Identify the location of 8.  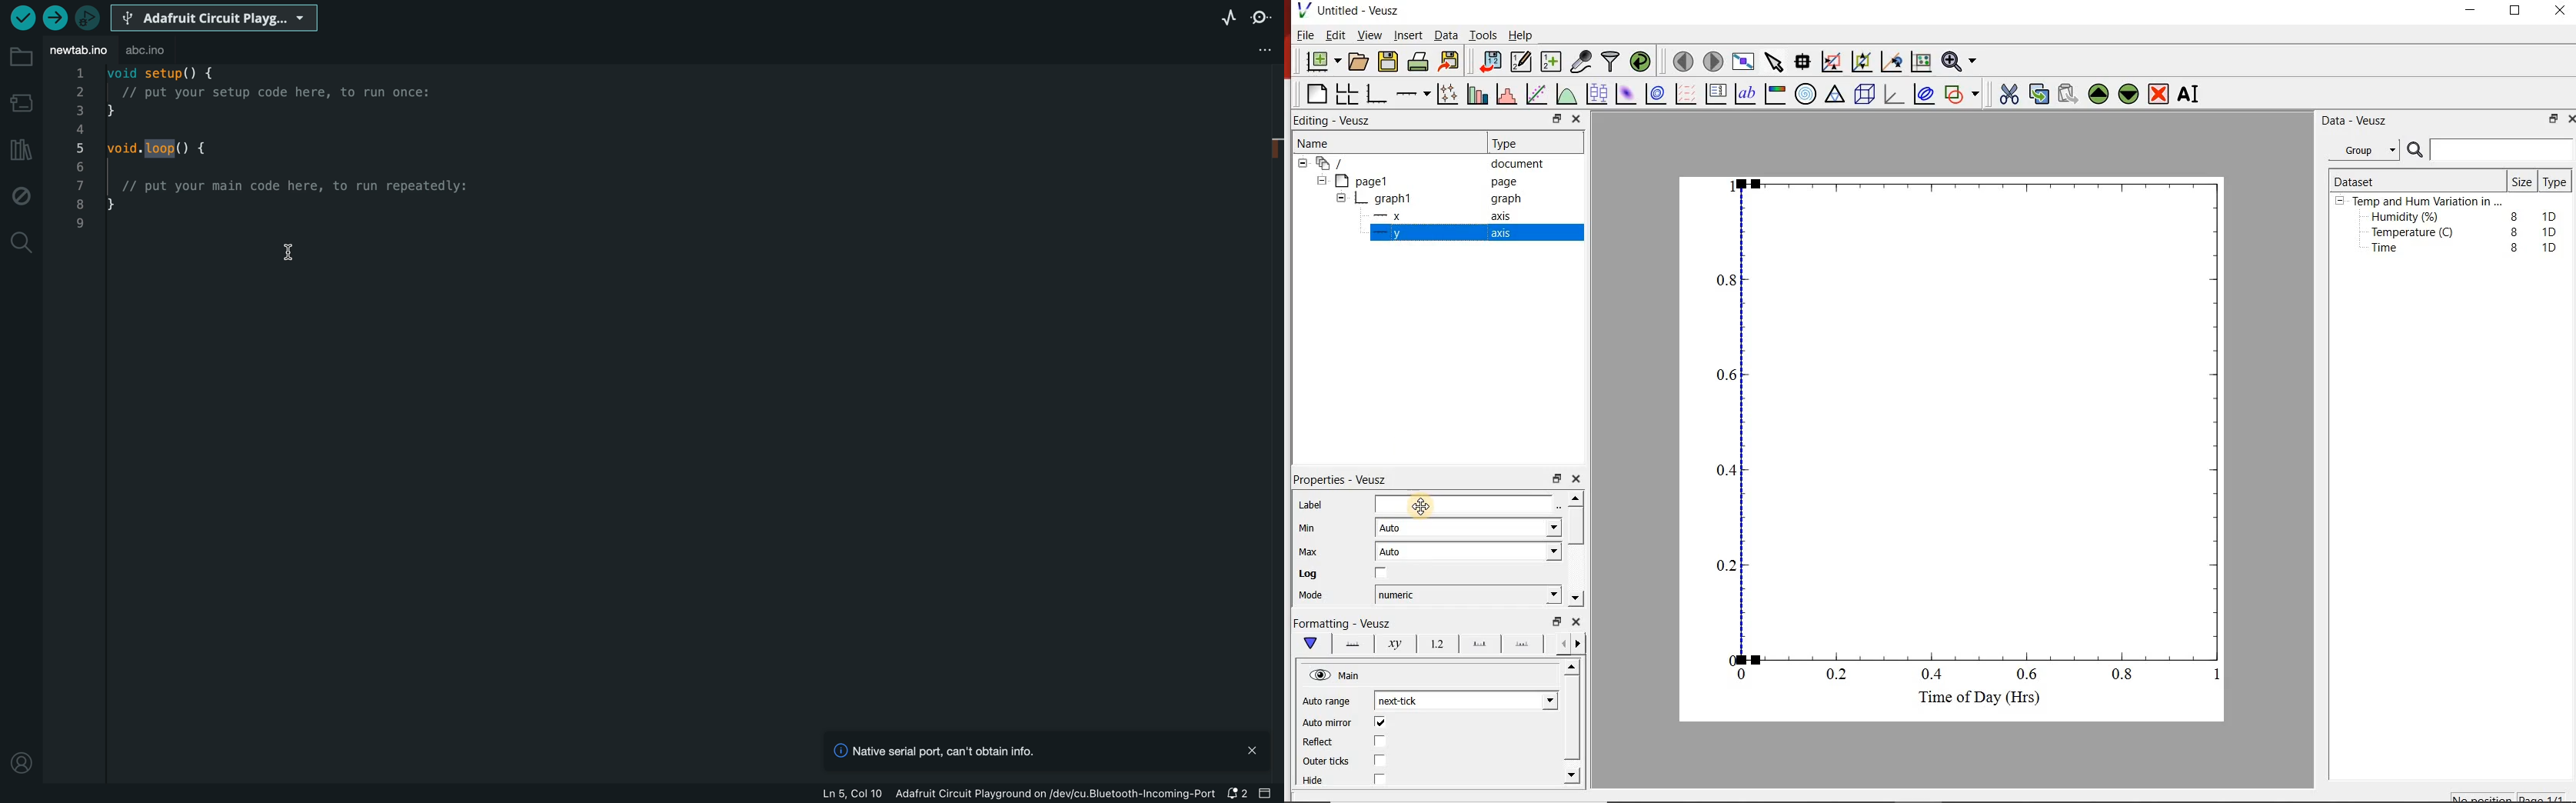
(2511, 214).